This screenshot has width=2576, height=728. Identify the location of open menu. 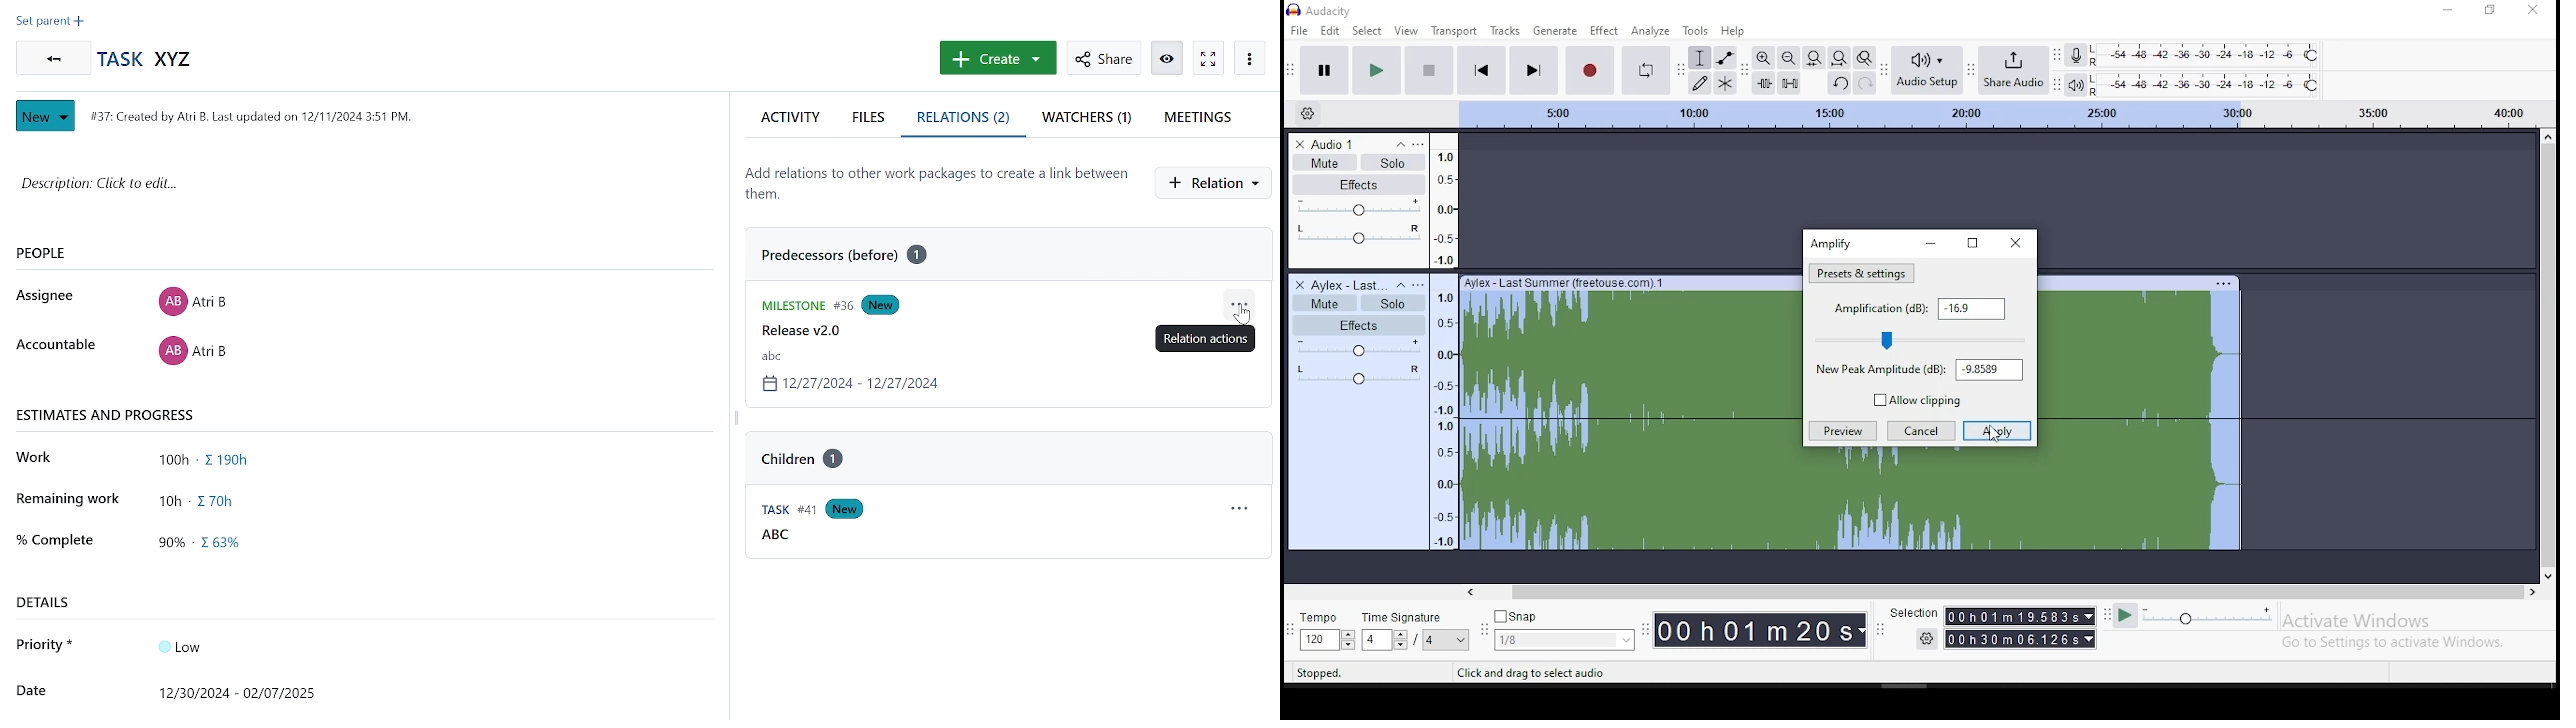
(1418, 284).